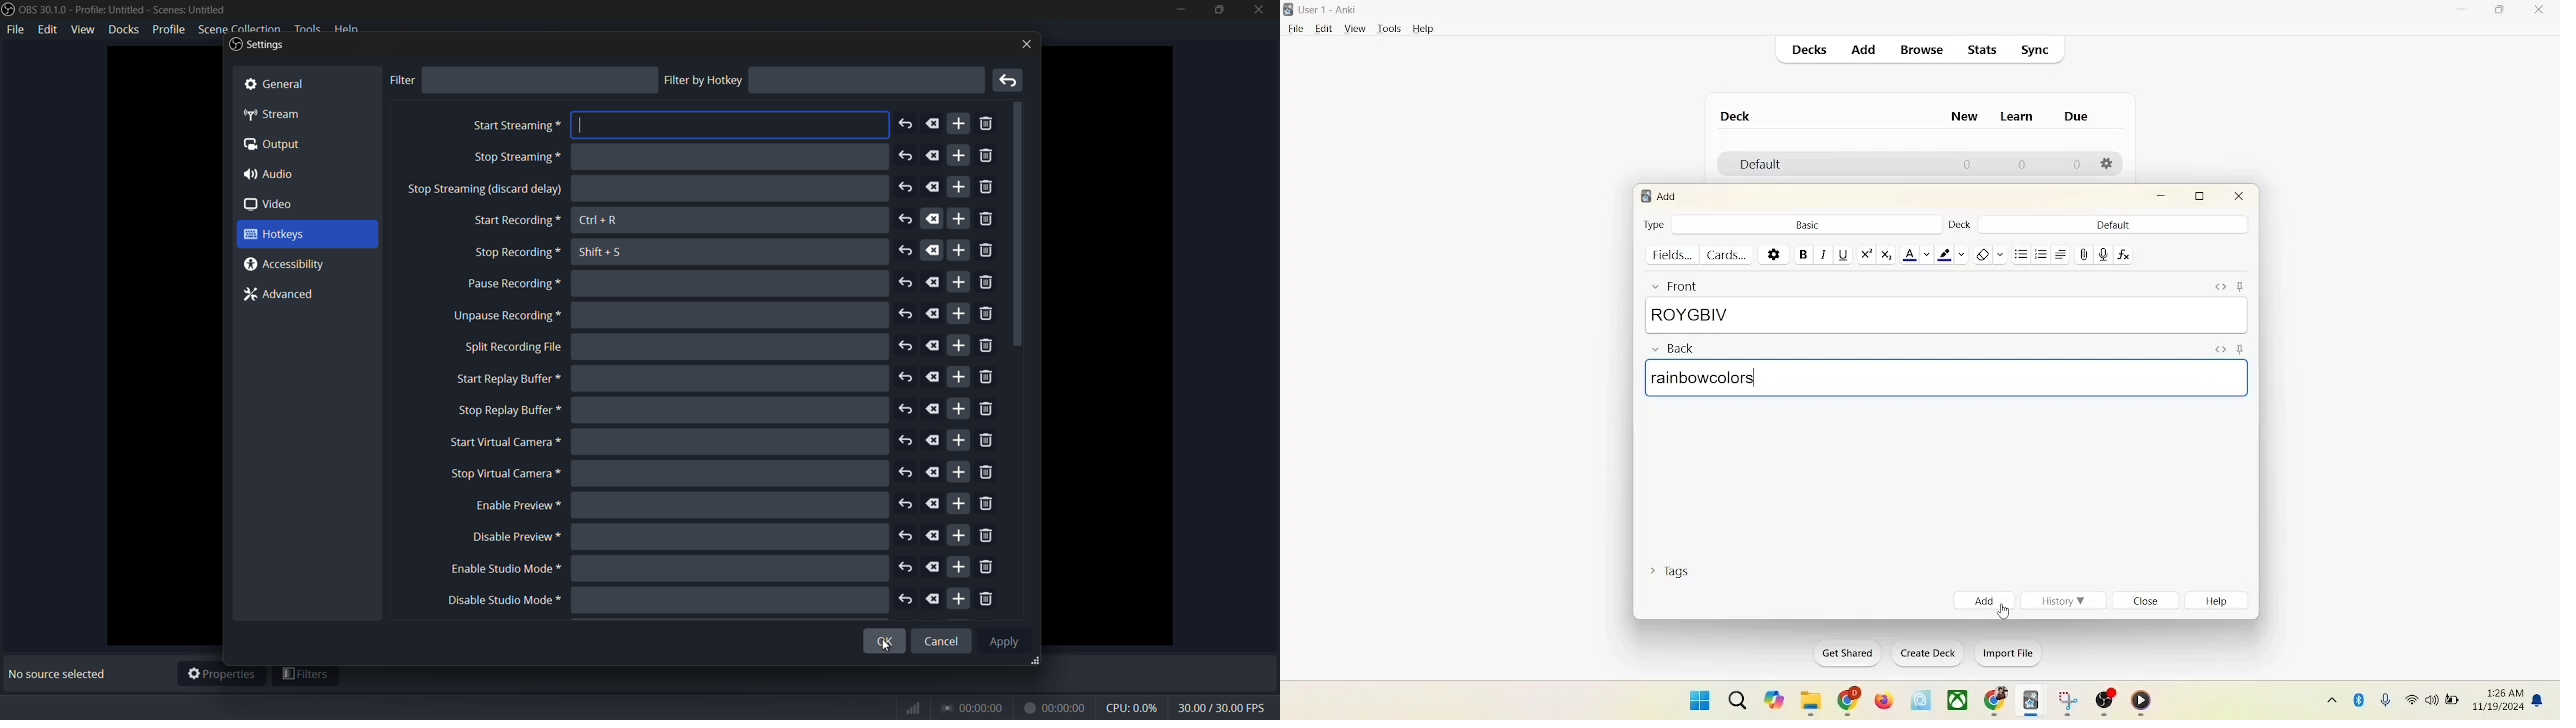  Describe the element at coordinates (1862, 49) in the screenshot. I see `add` at that location.